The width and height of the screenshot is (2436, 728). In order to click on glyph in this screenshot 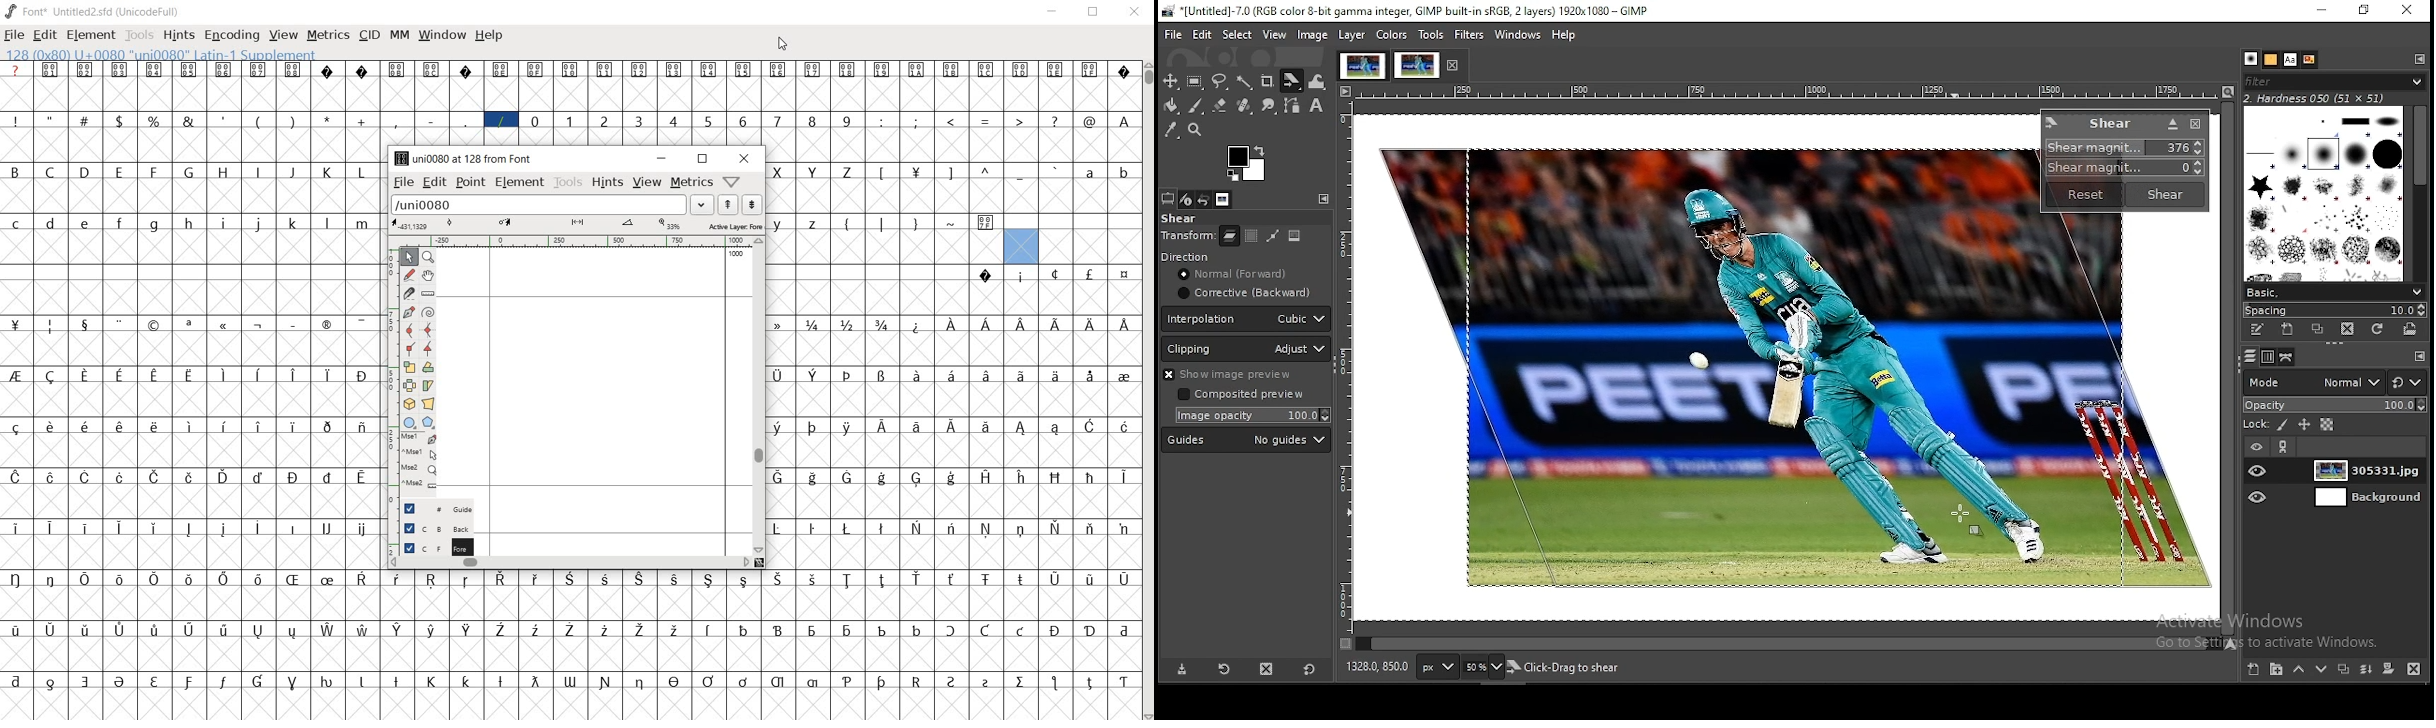, I will do `click(224, 579)`.